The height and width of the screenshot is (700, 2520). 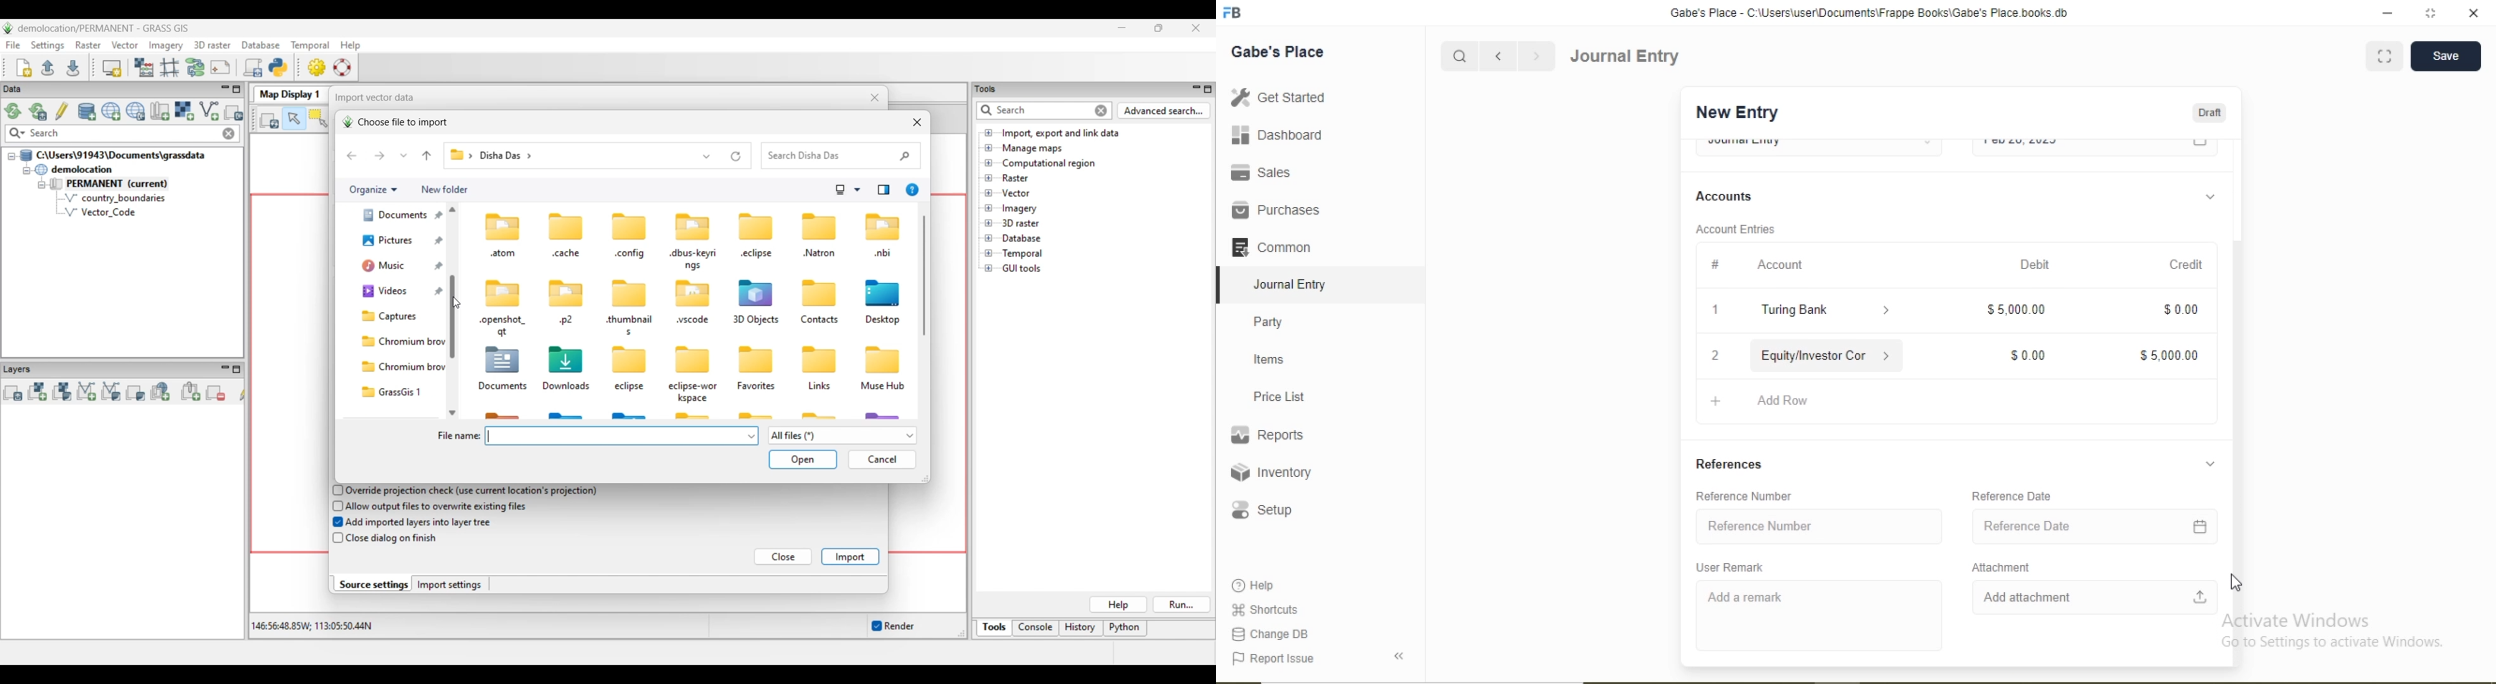 What do you see at coordinates (1746, 598) in the screenshot?
I see `Add a remark` at bounding box center [1746, 598].